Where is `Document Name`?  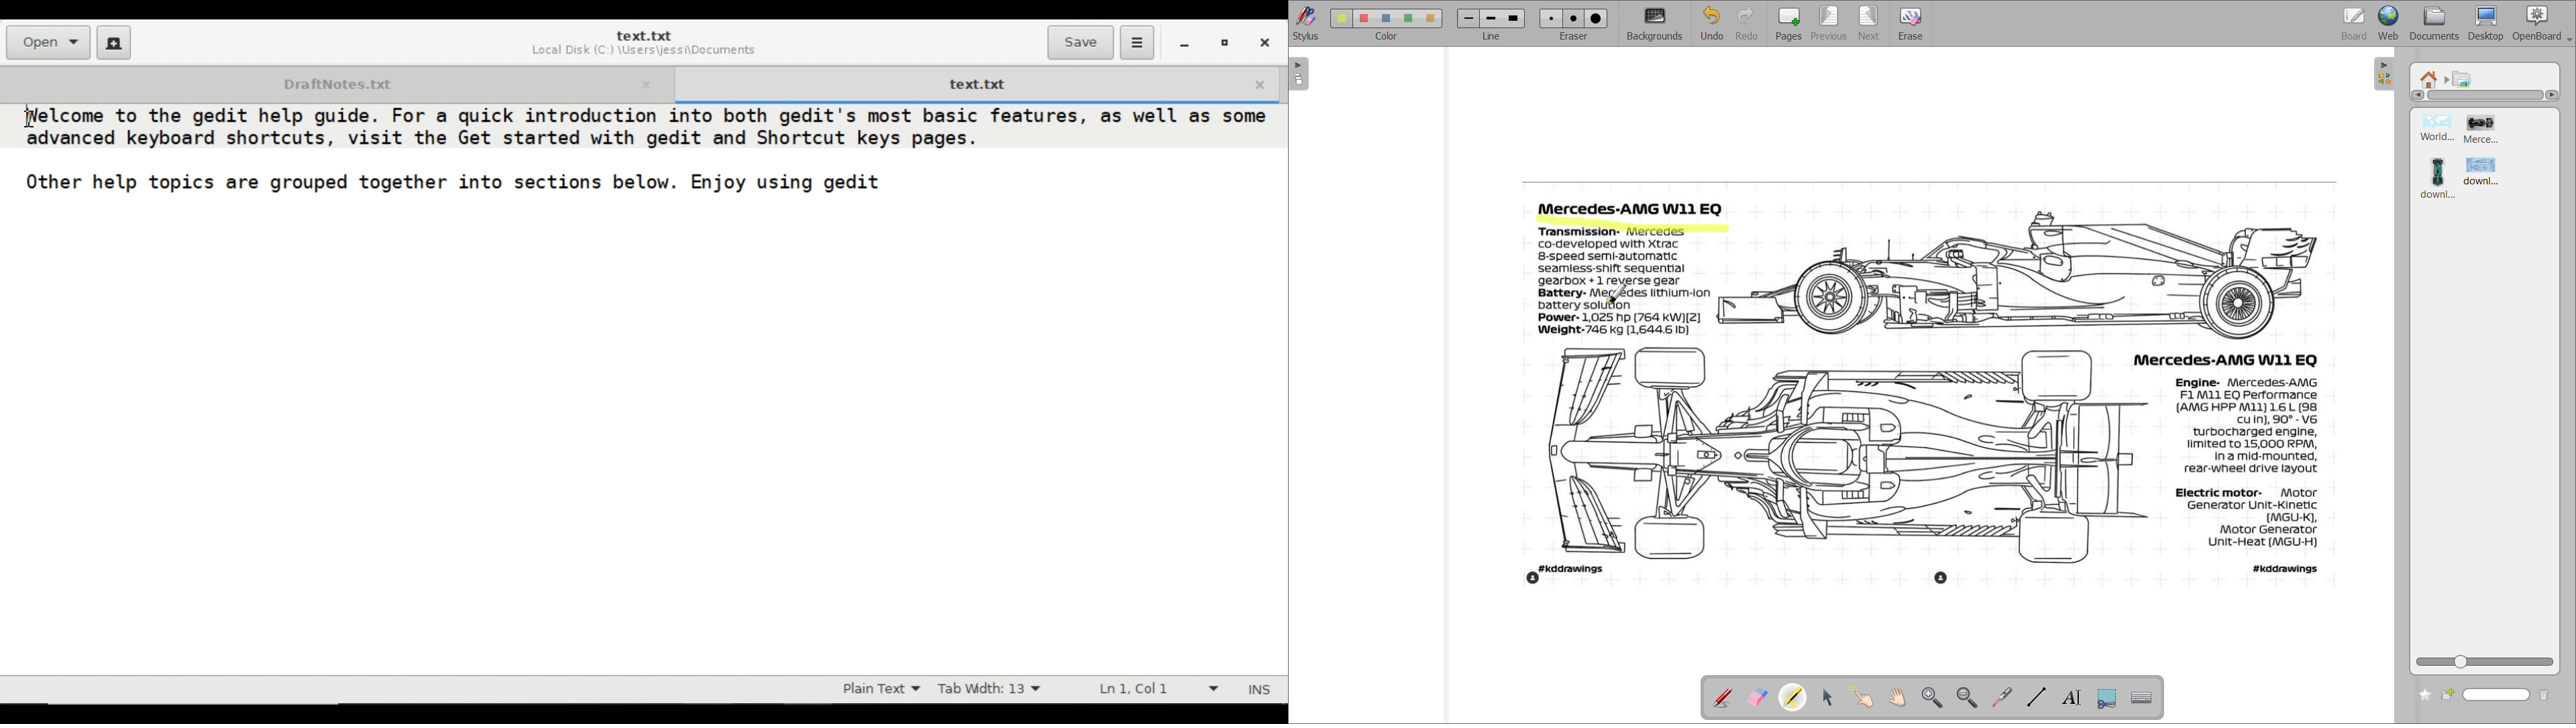
Document Name is located at coordinates (643, 36).